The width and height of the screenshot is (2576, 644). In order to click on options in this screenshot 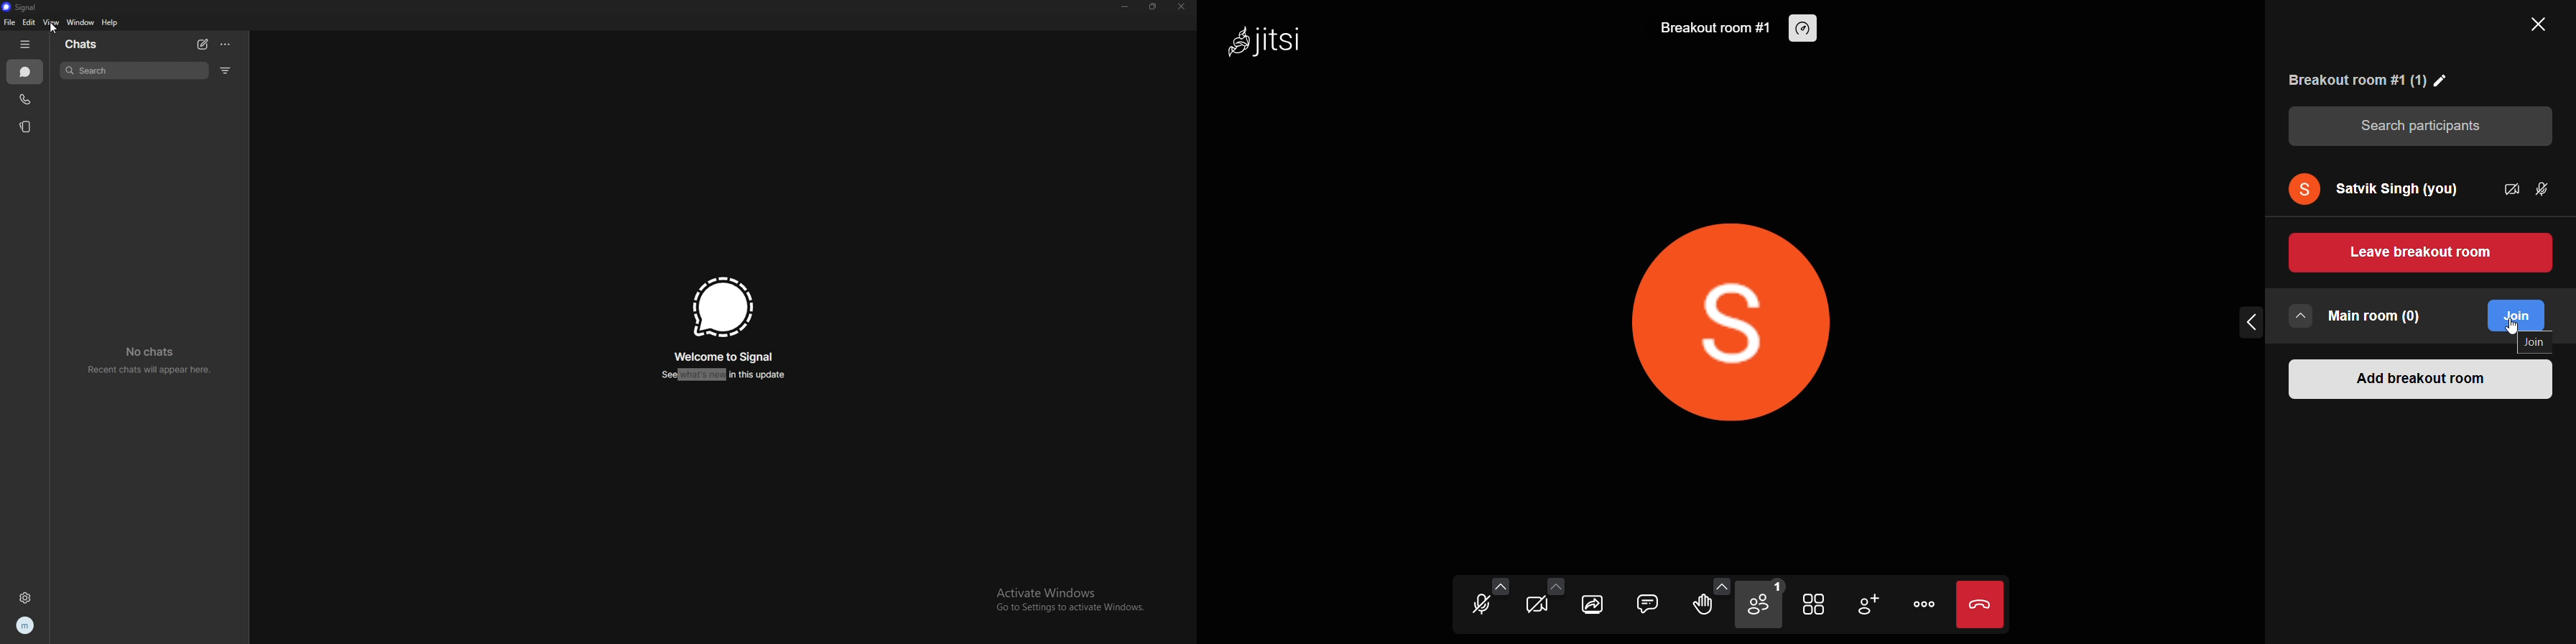, I will do `click(225, 44)`.